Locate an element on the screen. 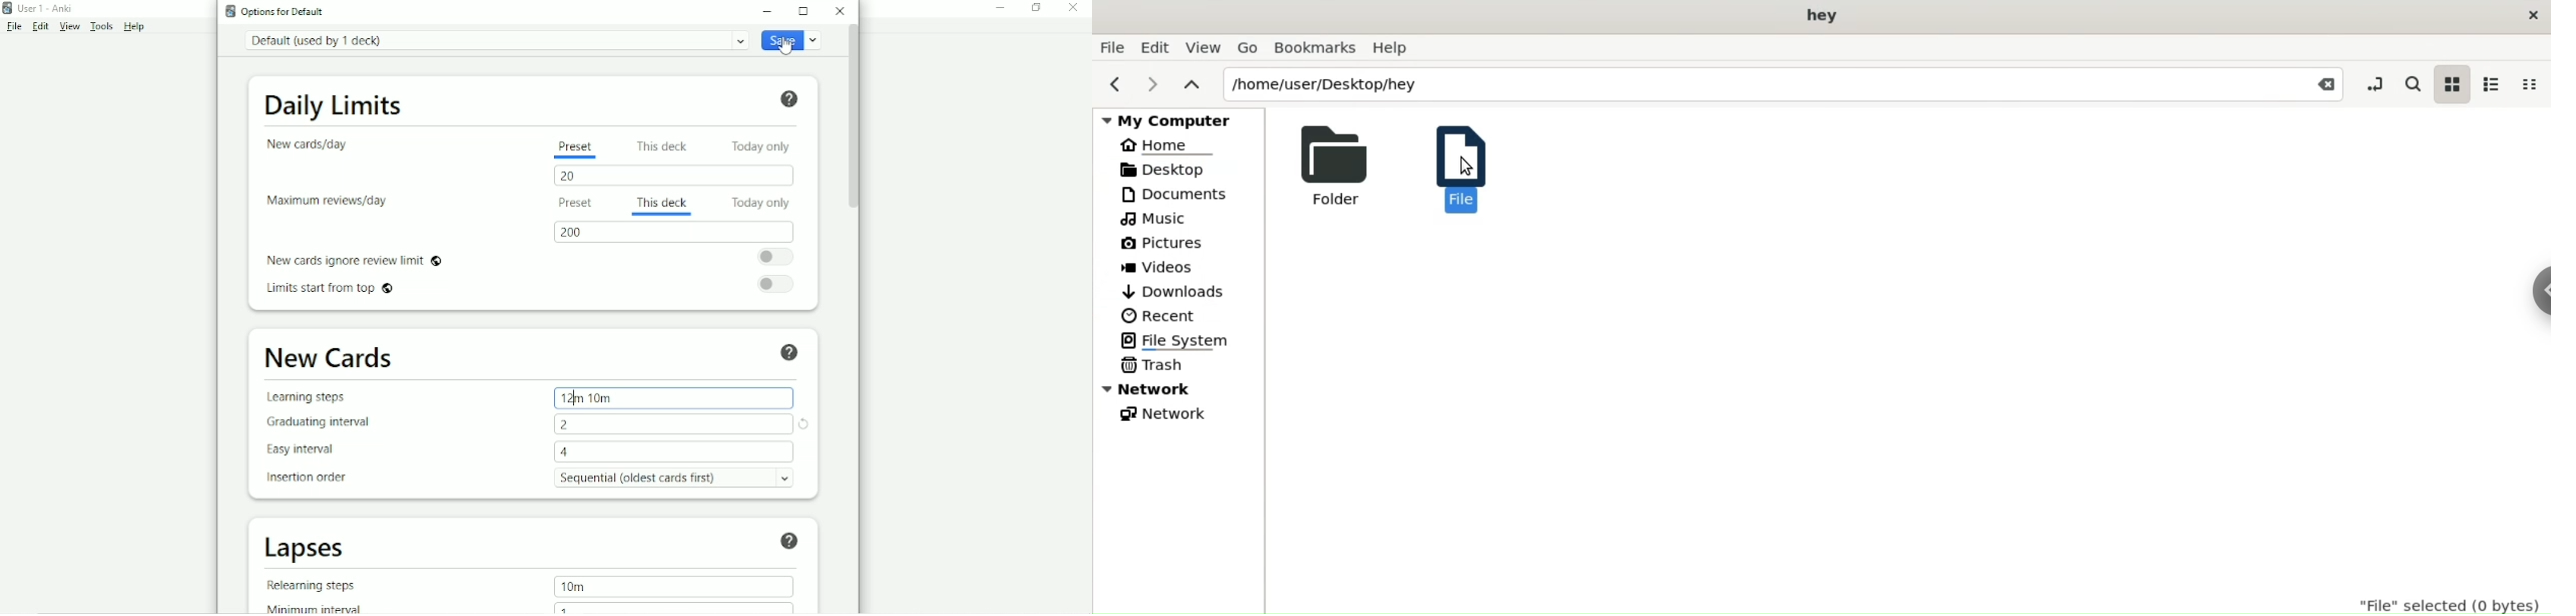 This screenshot has width=2576, height=616. Minimize is located at coordinates (1000, 10).